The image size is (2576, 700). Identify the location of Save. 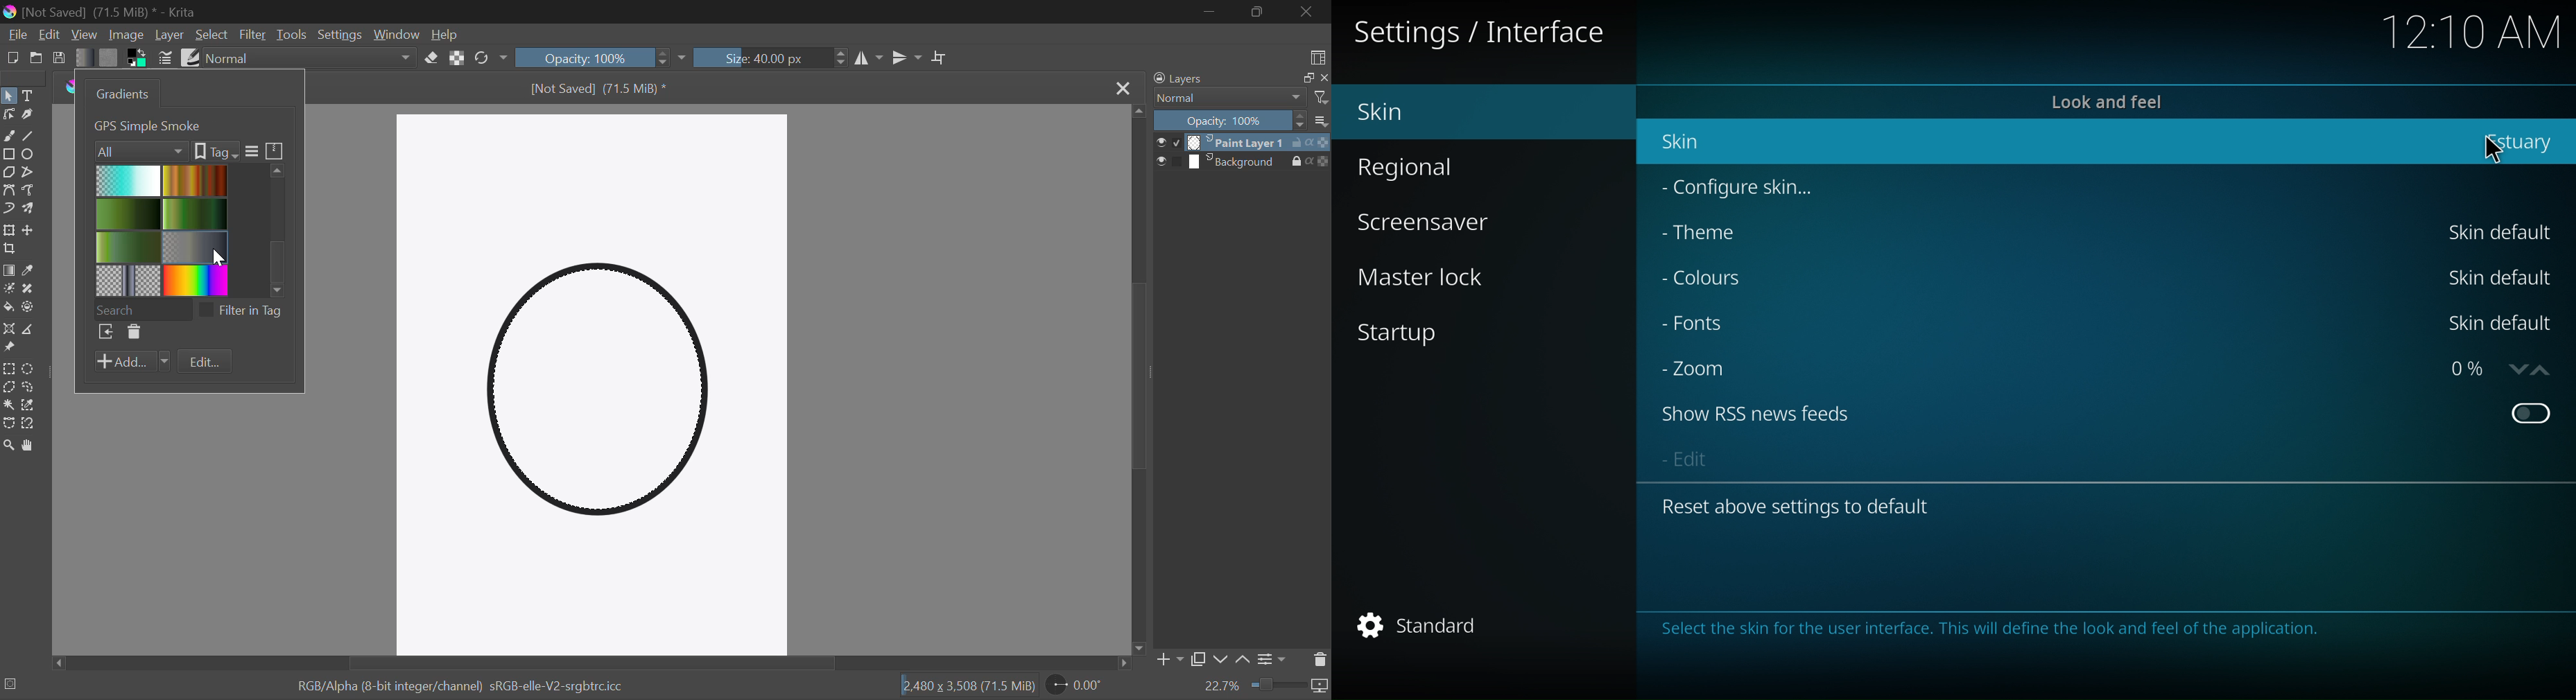
(60, 58).